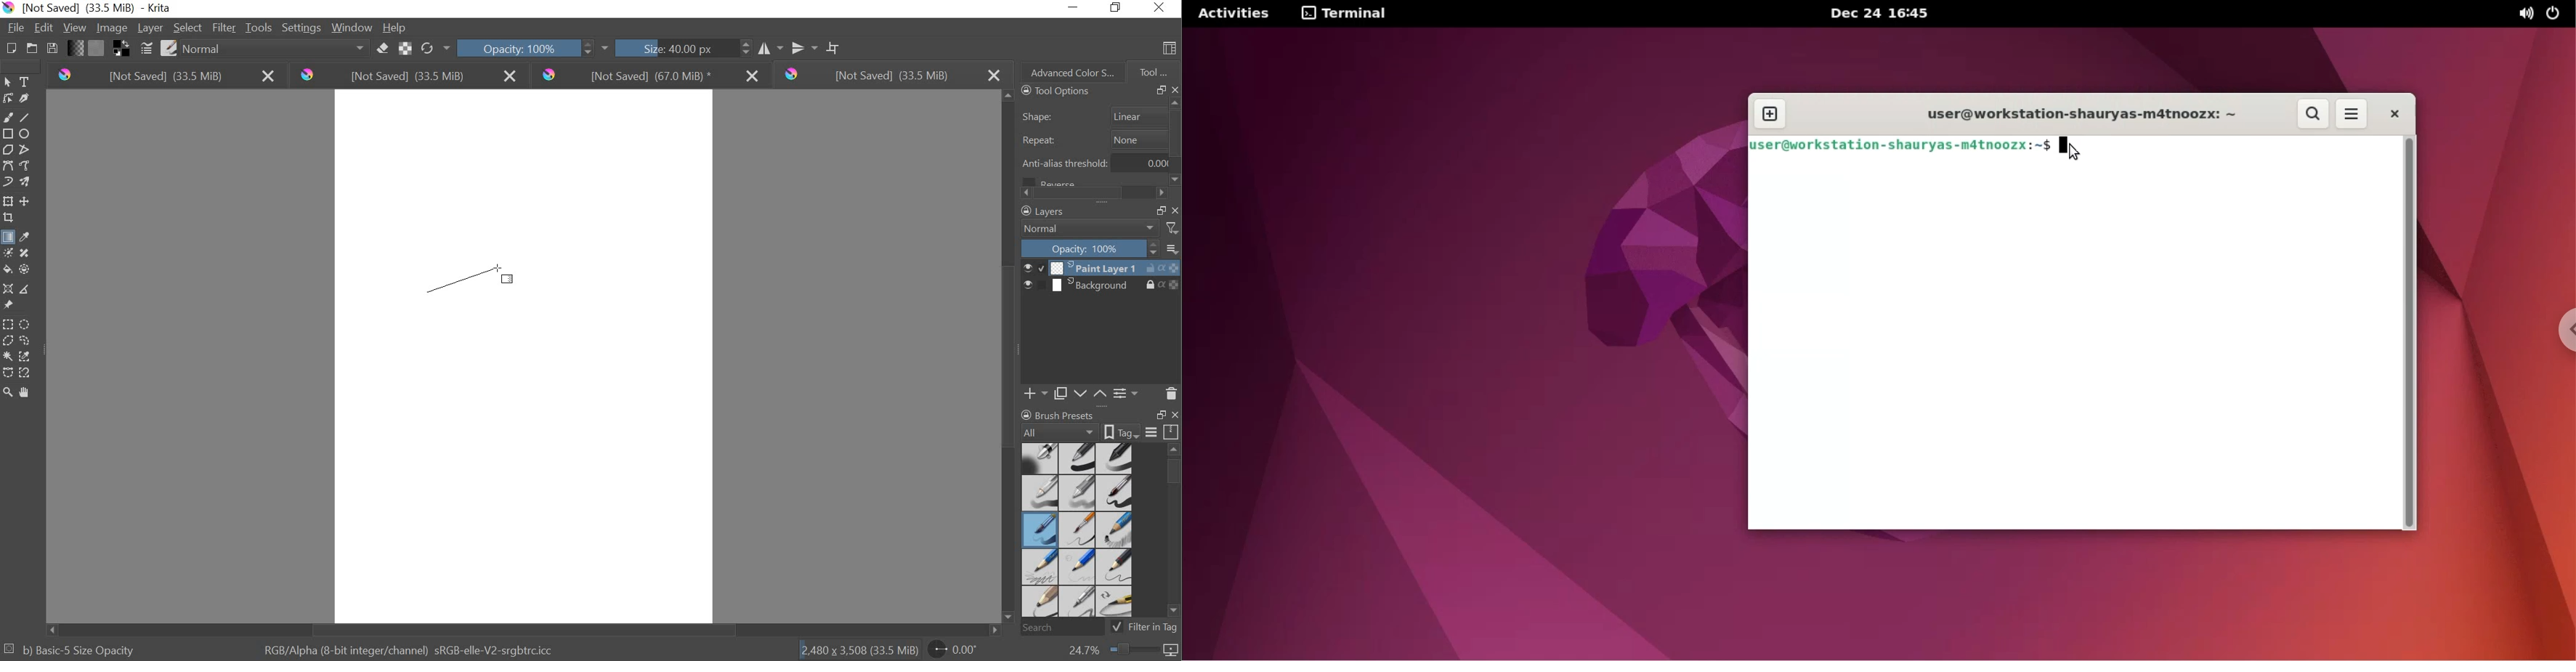  I want to click on SWAP FOREGROUND AND BACKGROUND COLORS, so click(121, 49).